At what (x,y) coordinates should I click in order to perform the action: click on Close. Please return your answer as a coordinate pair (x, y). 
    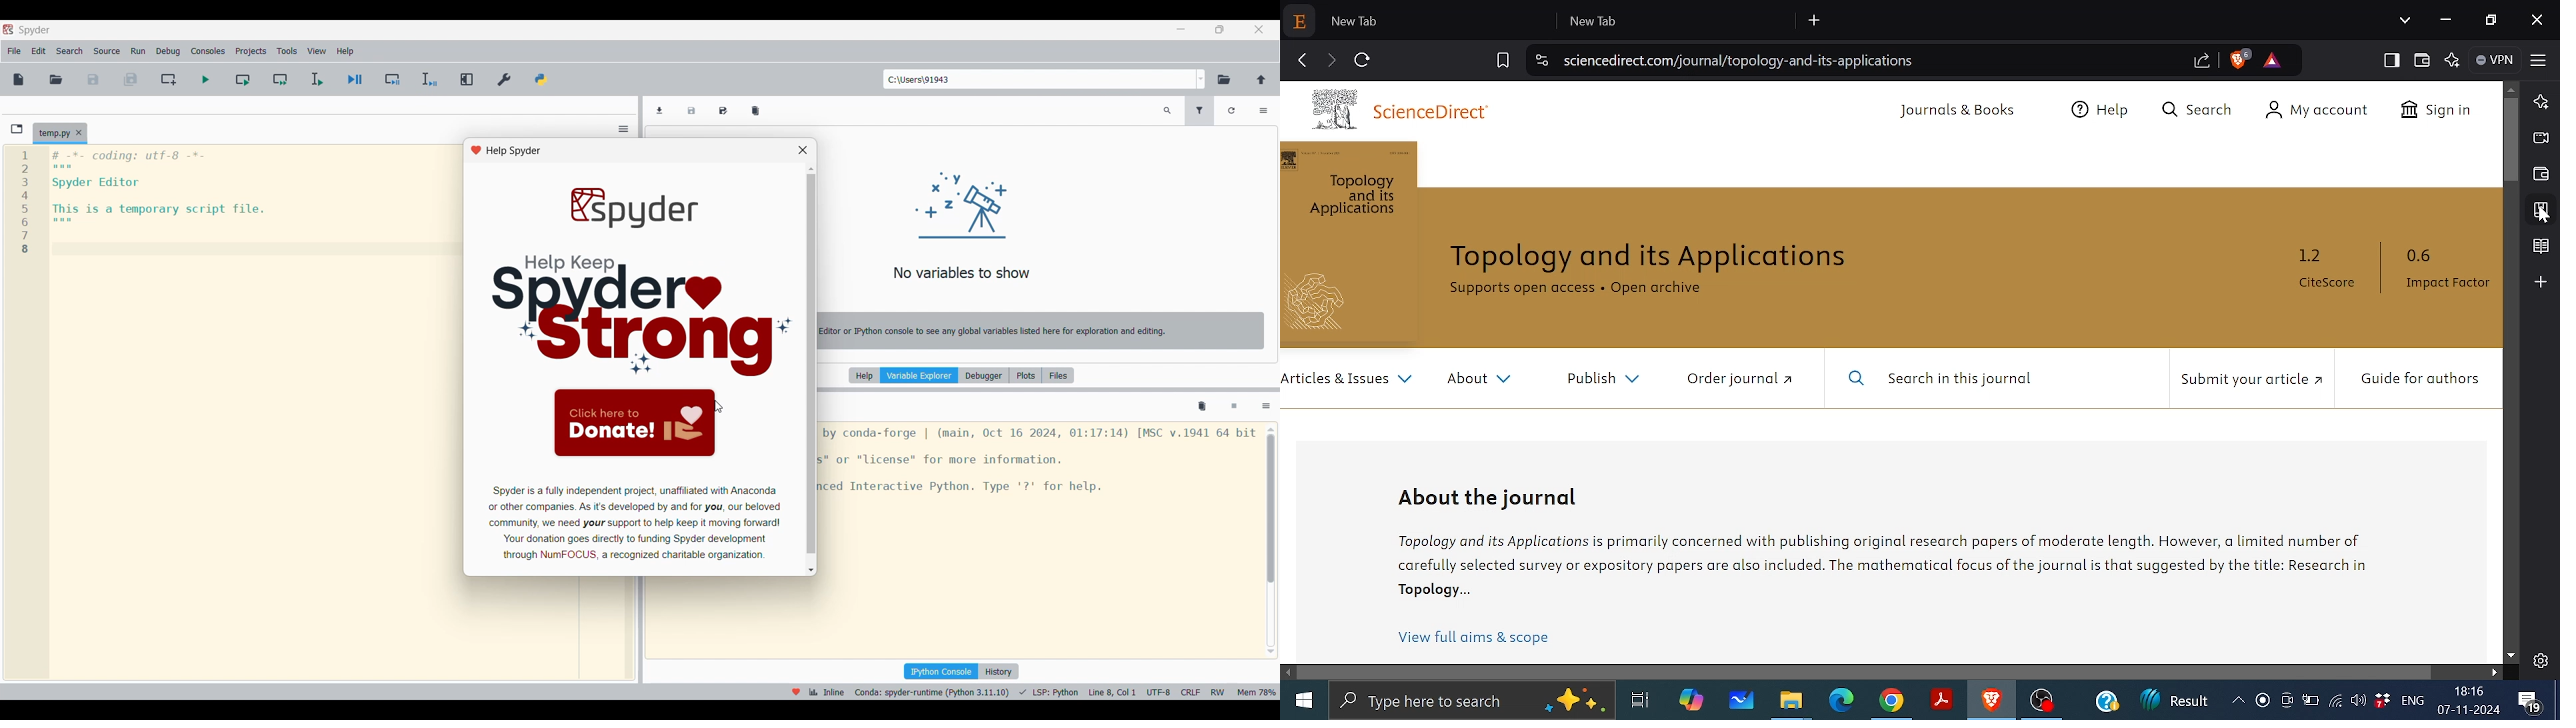
    Looking at the image, I should click on (79, 133).